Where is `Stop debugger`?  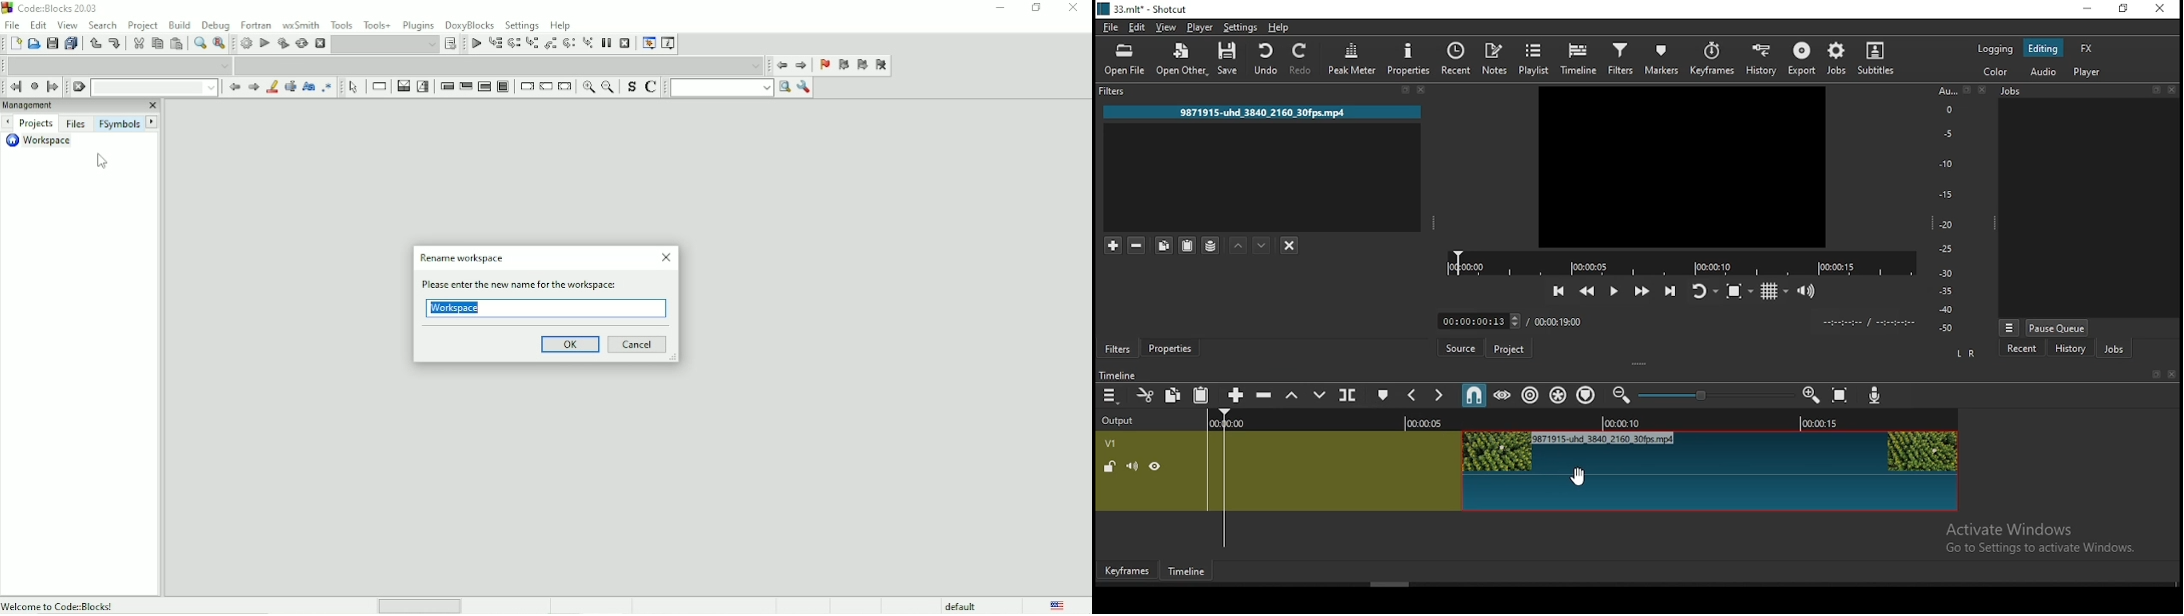 Stop debugger is located at coordinates (625, 43).